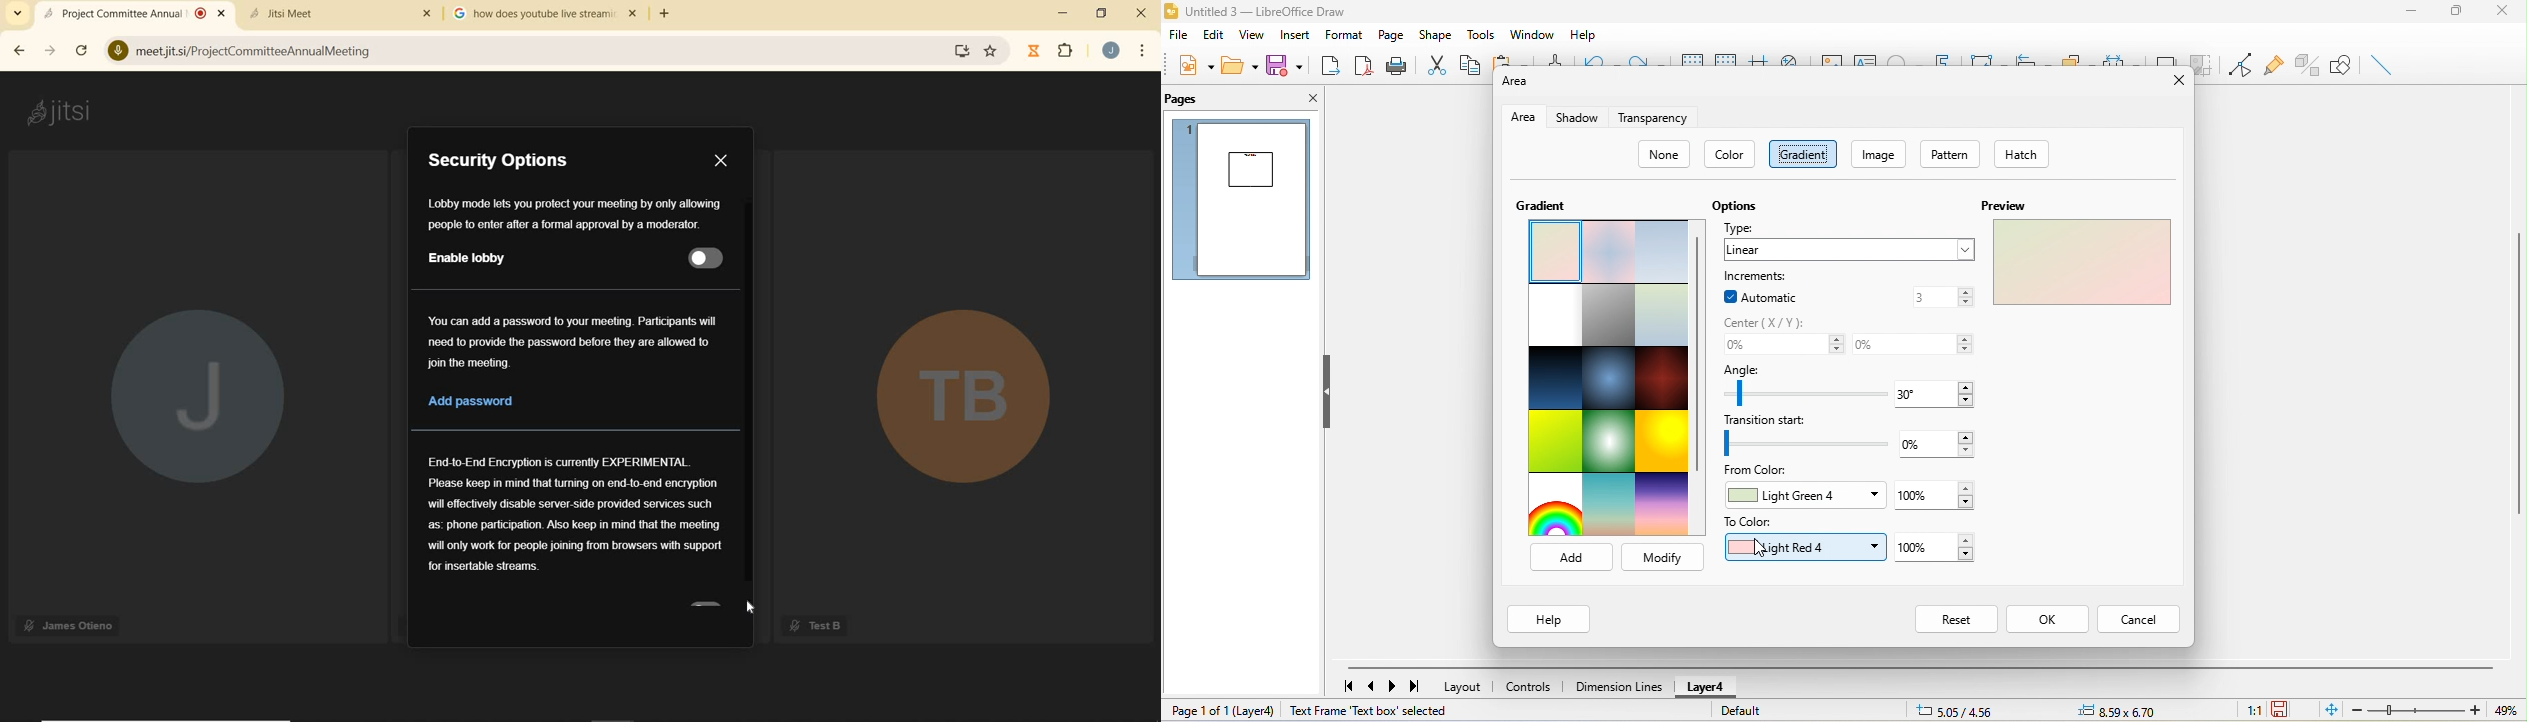  What do you see at coordinates (1762, 474) in the screenshot?
I see `from color` at bounding box center [1762, 474].